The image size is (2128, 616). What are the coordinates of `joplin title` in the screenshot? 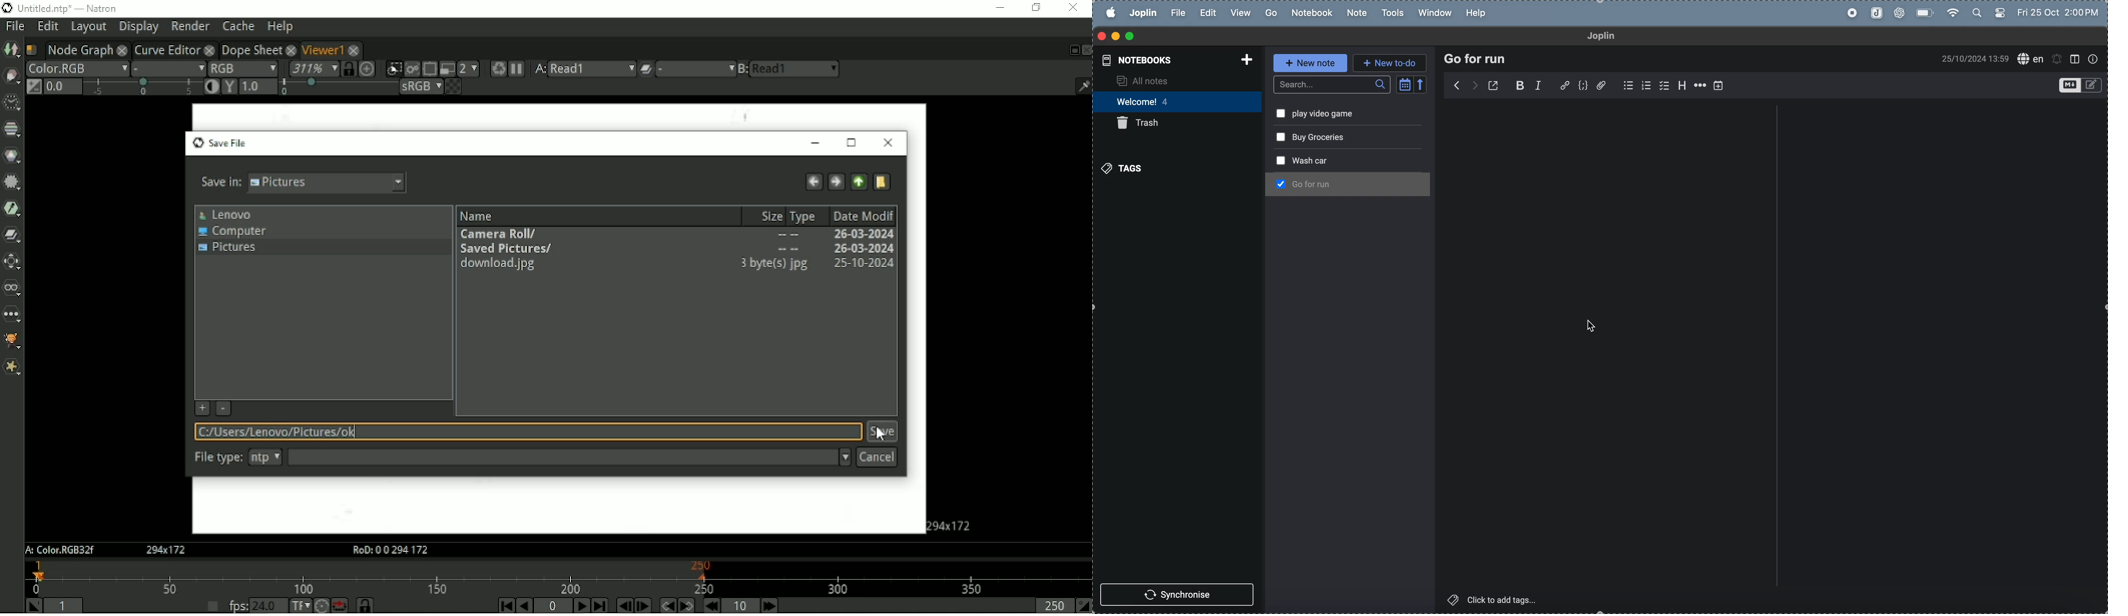 It's located at (1614, 37).